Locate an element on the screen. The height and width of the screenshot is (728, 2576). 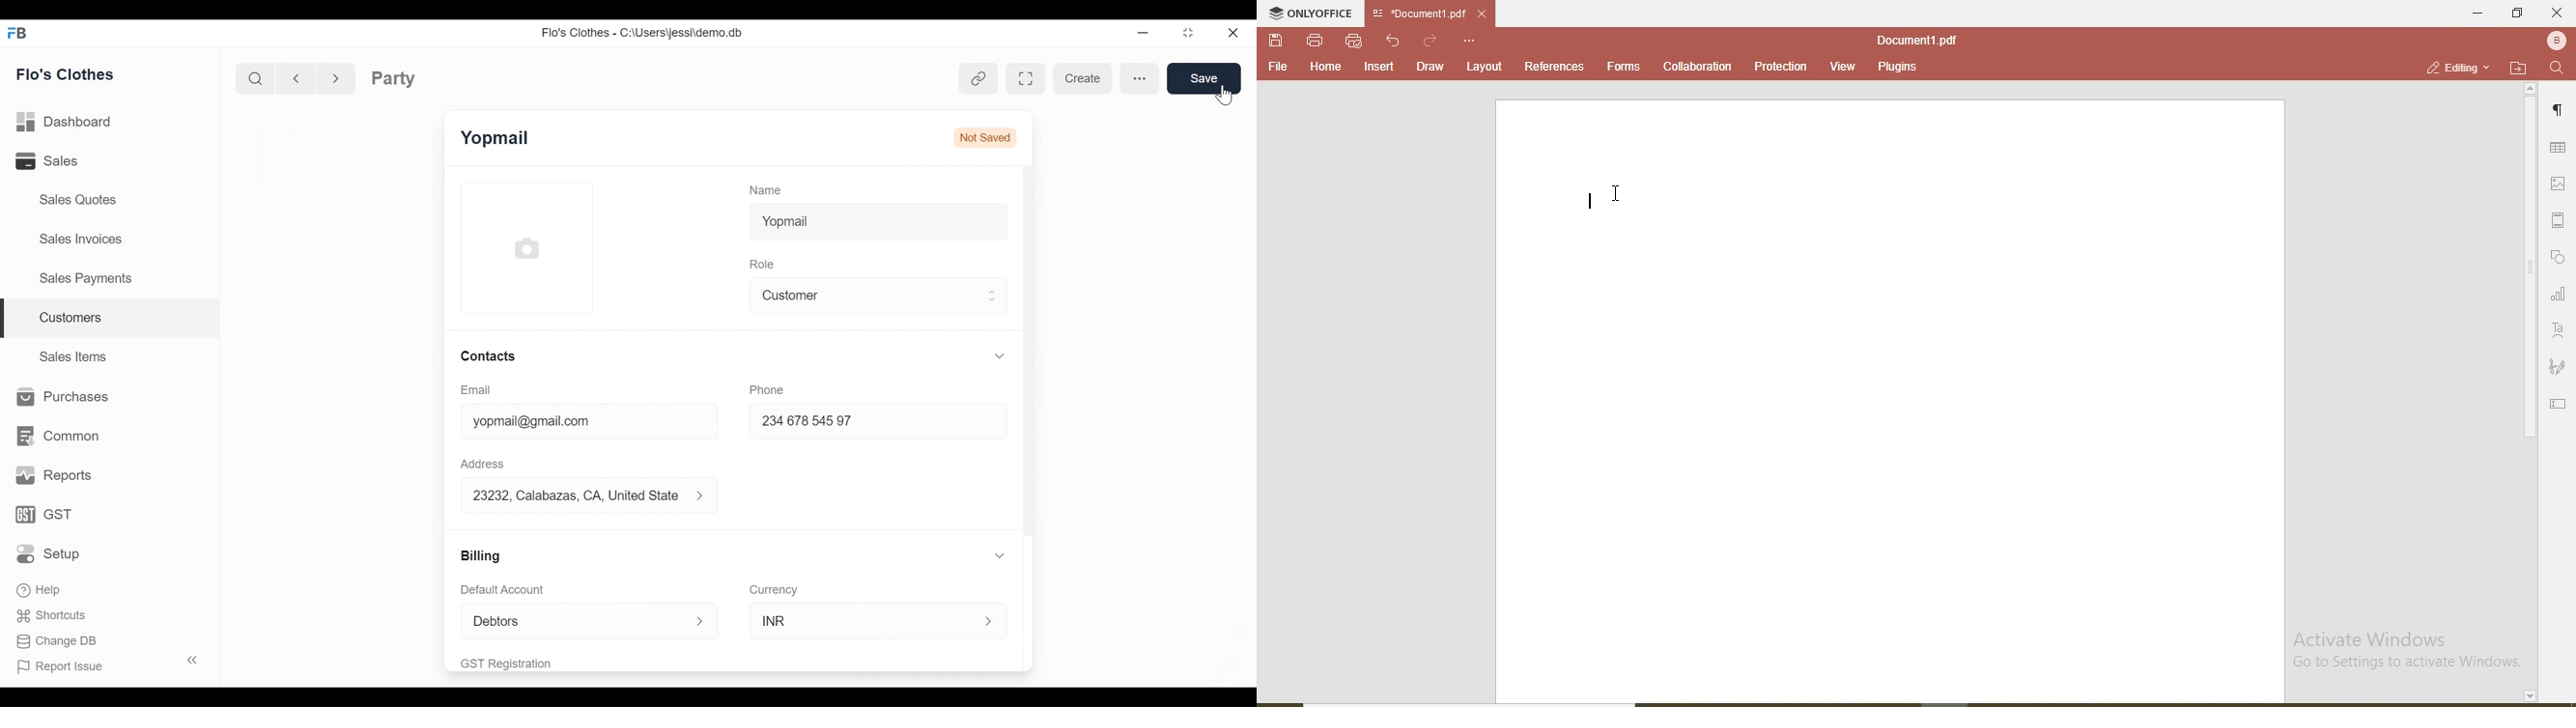
Vertical Scroll bar is located at coordinates (1030, 352).